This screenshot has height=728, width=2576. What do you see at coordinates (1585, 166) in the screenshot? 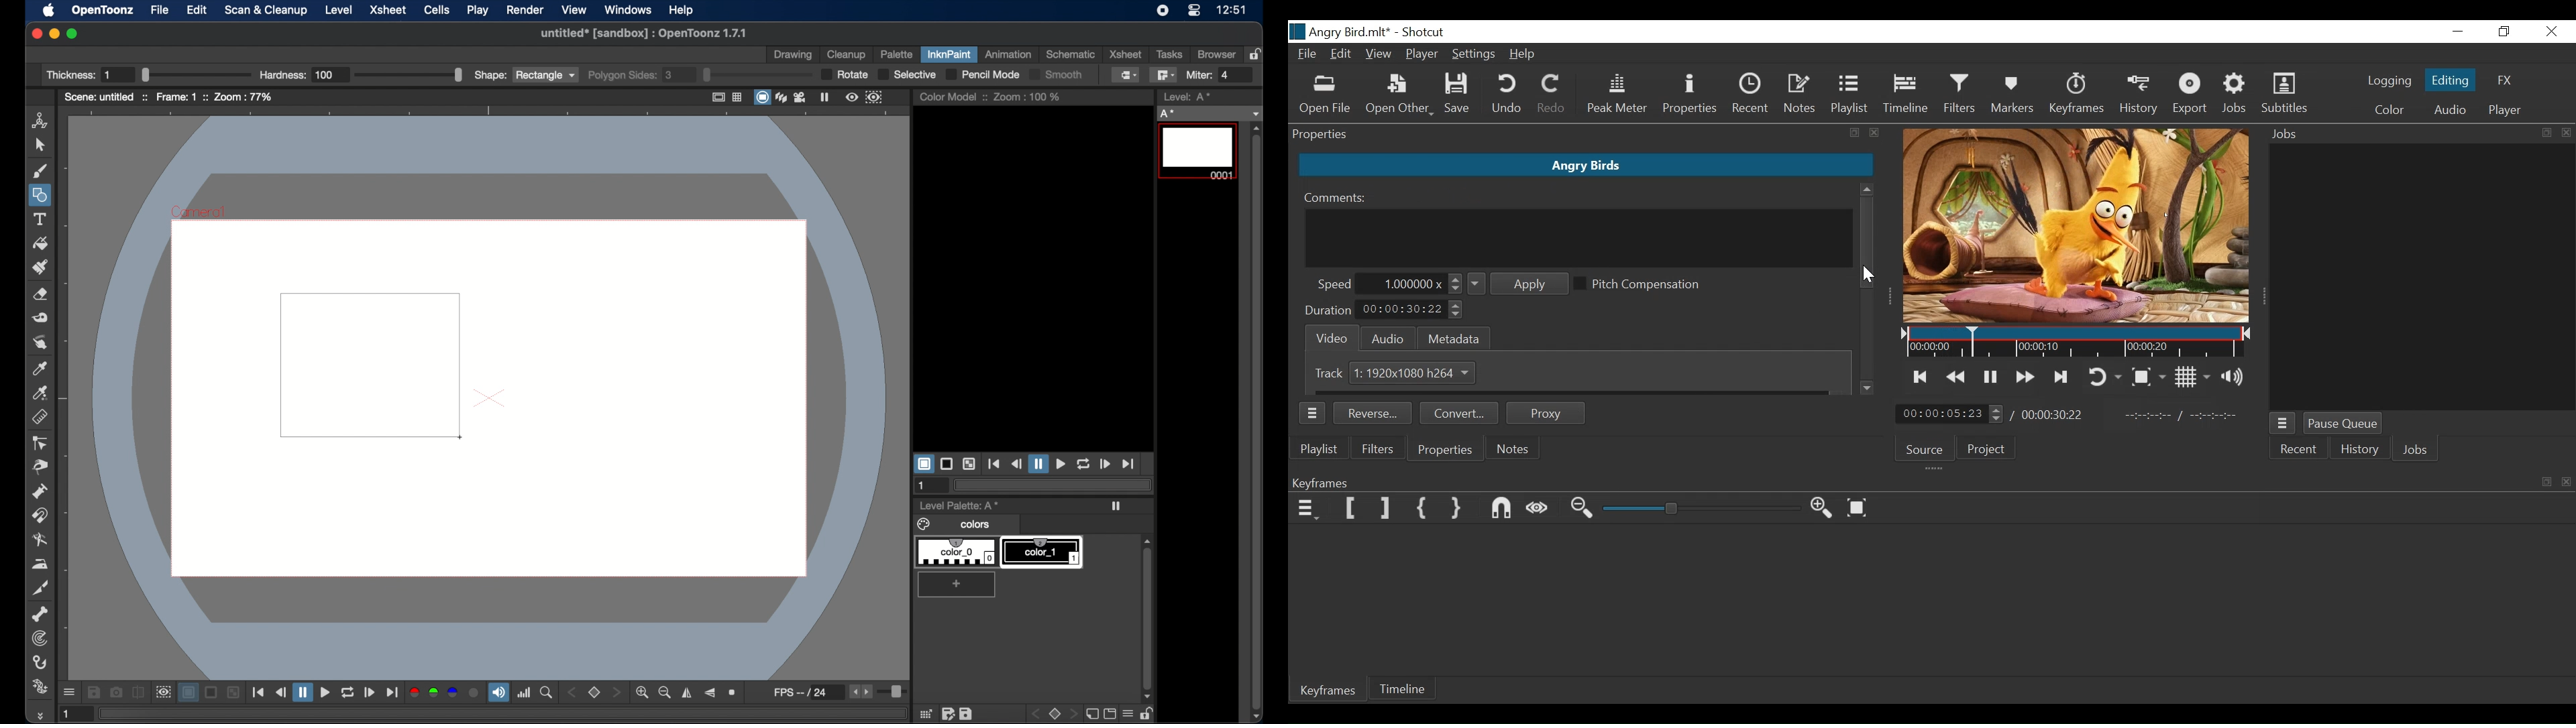
I see `Clip Name` at bounding box center [1585, 166].